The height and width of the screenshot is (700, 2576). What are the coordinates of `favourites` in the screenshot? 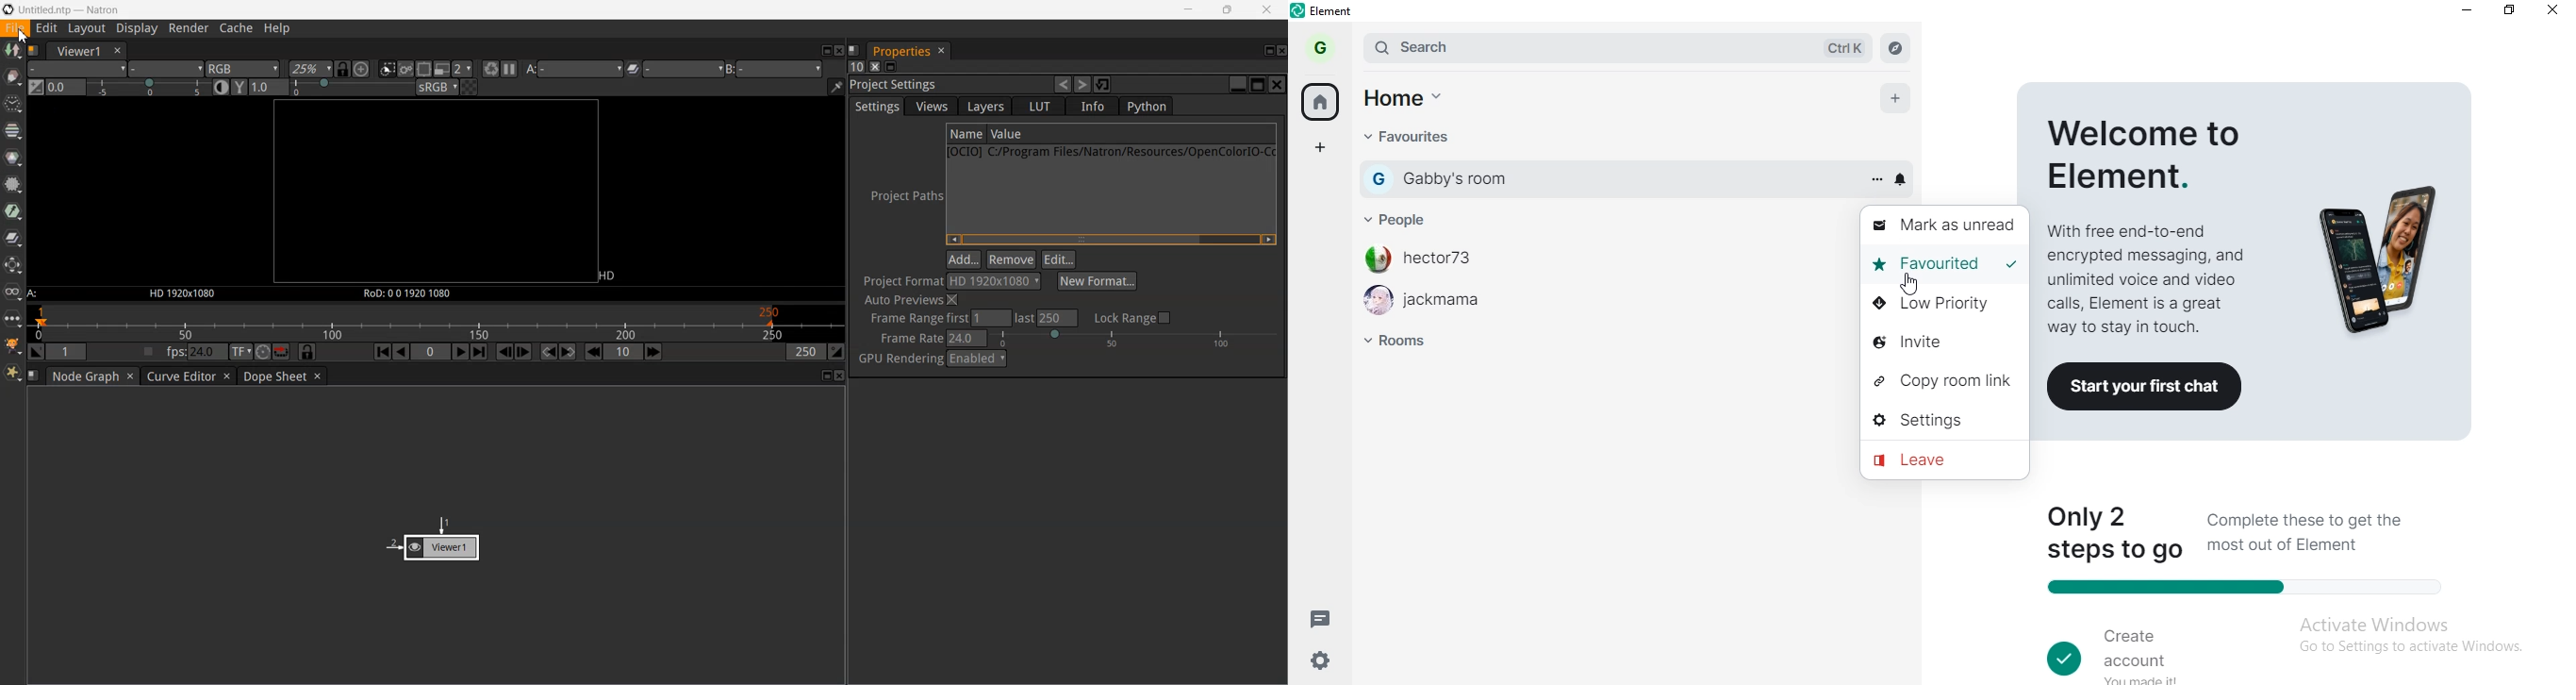 It's located at (1408, 138).